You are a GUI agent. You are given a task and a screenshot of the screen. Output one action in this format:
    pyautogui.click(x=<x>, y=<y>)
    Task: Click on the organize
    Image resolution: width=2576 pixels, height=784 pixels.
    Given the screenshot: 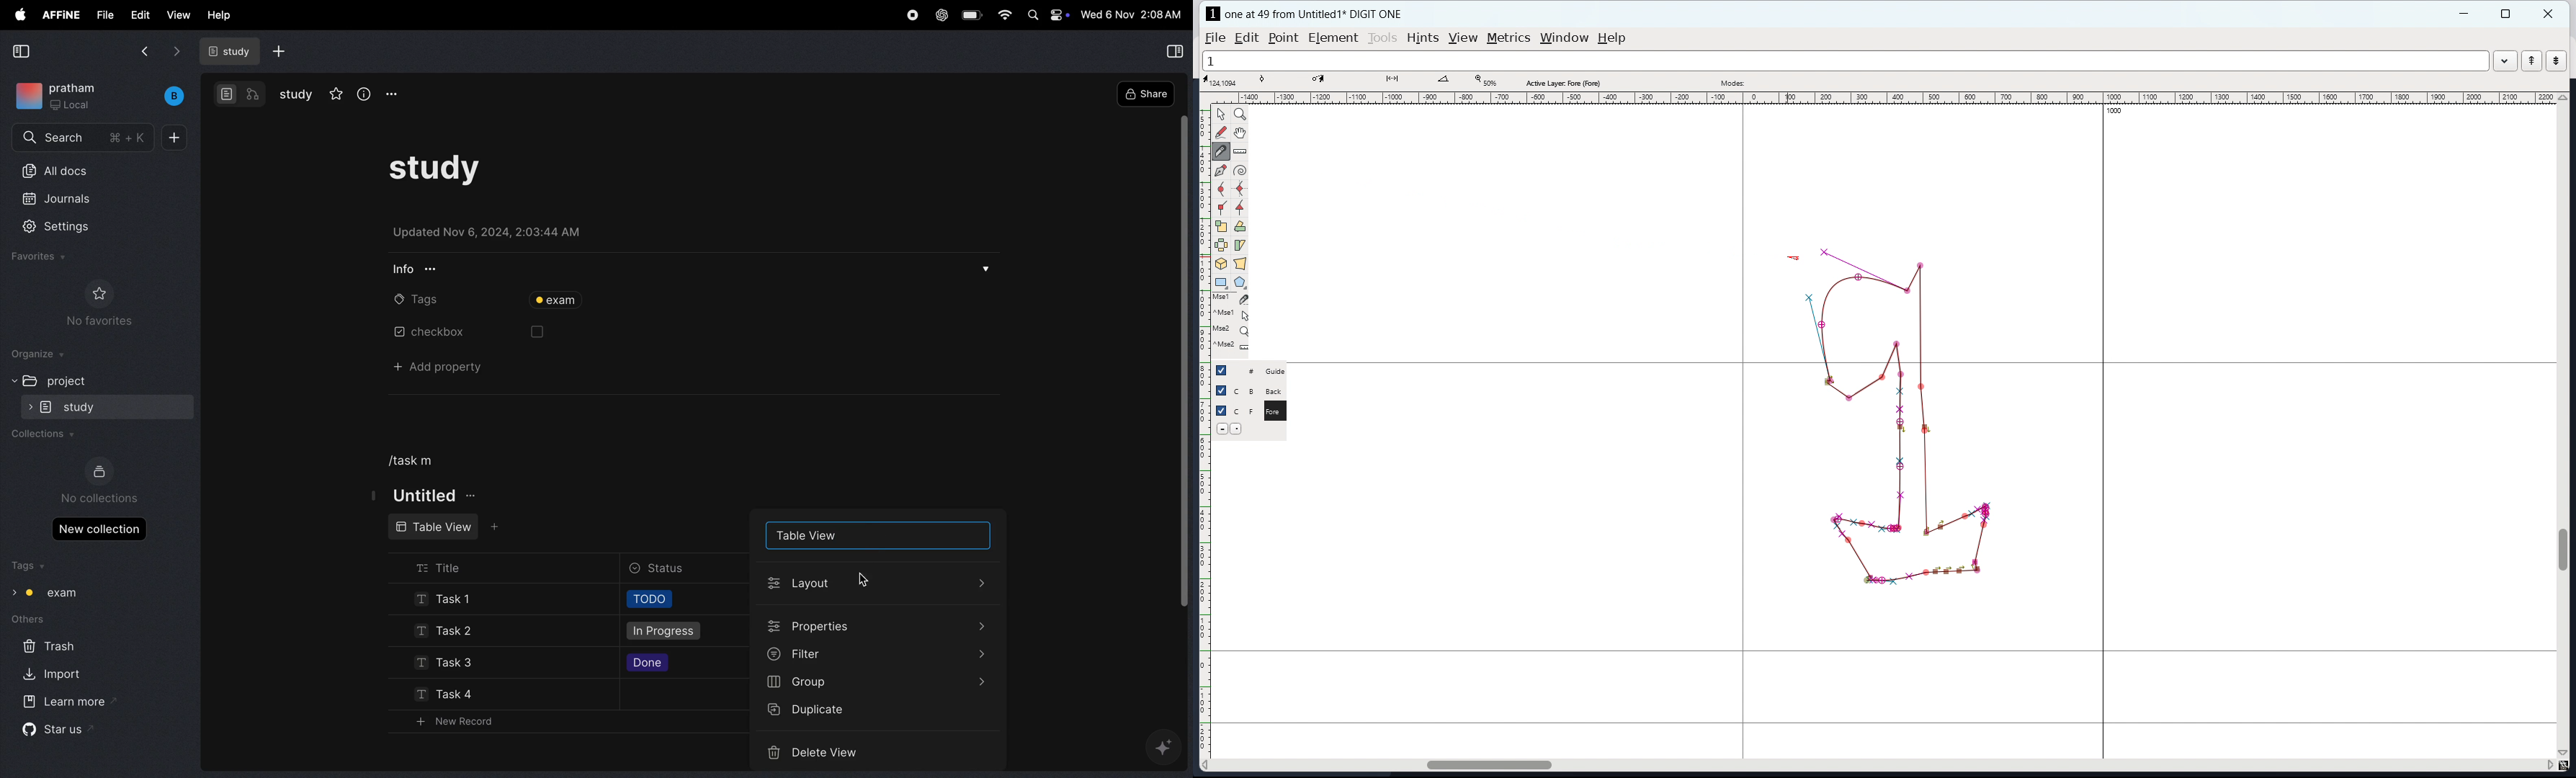 What is the action you would take?
    pyautogui.click(x=41, y=354)
    